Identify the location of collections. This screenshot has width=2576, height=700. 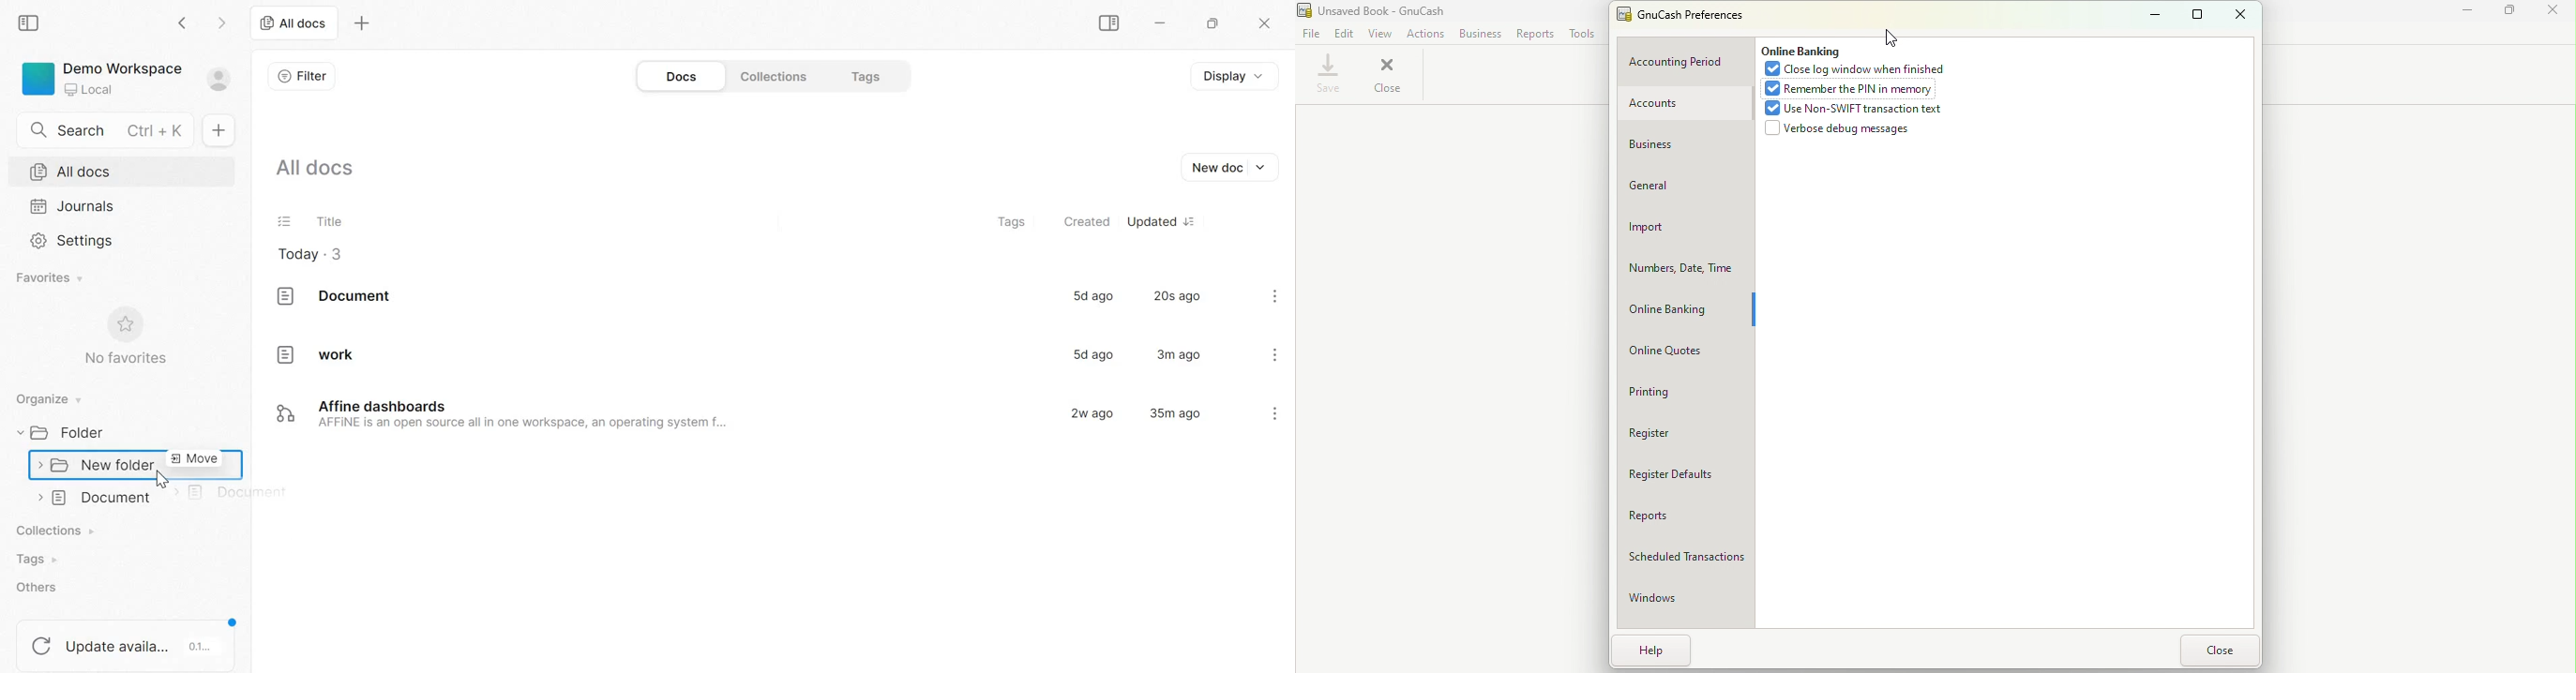
(55, 529).